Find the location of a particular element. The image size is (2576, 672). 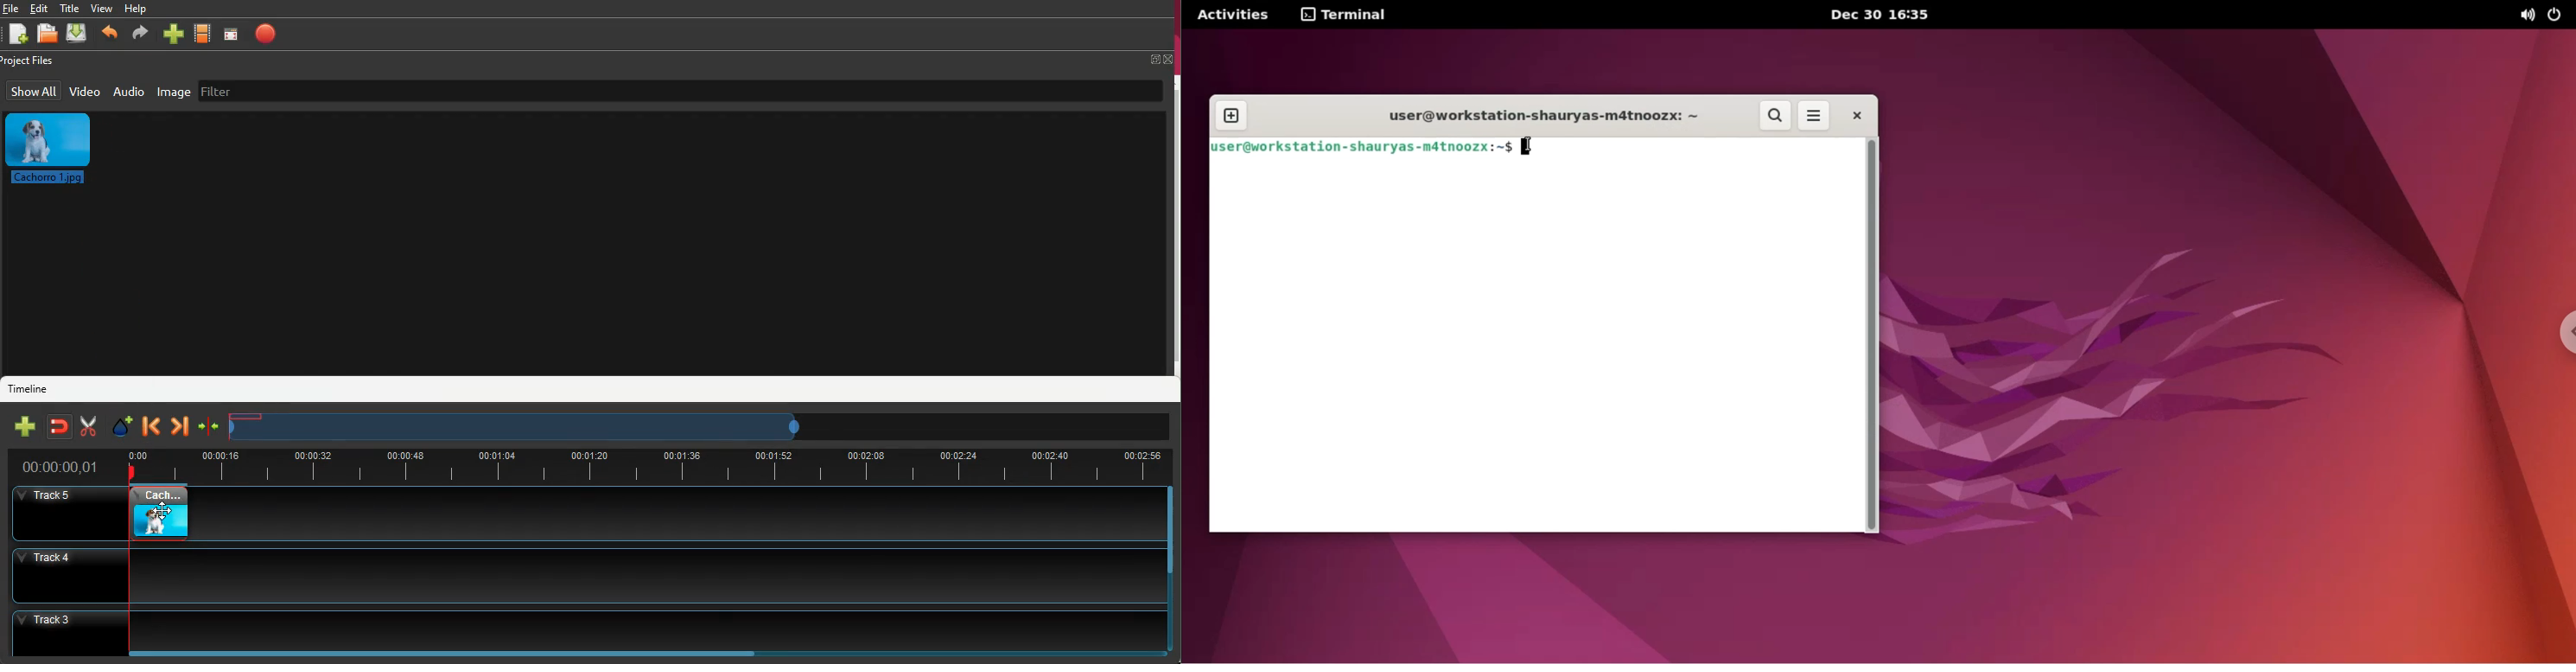

backward is located at coordinates (150, 426).